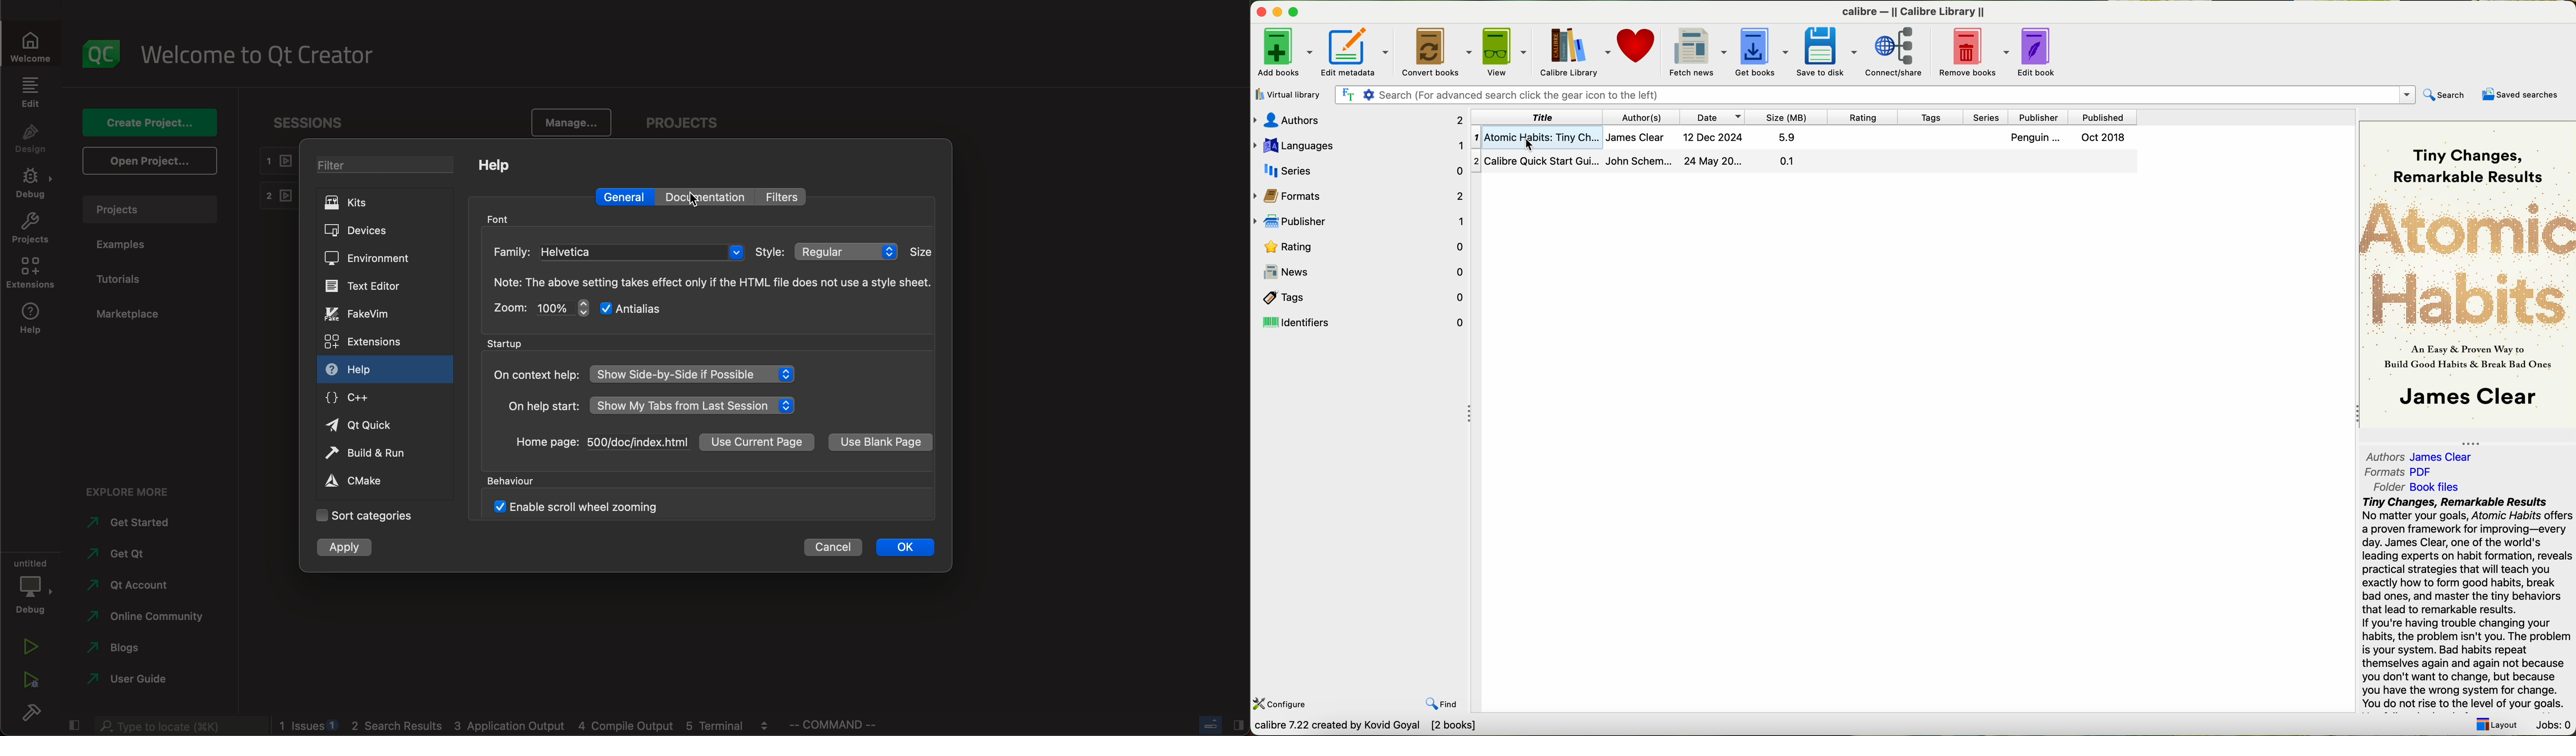 The image size is (2576, 756). What do you see at coordinates (377, 258) in the screenshot?
I see `environment` at bounding box center [377, 258].